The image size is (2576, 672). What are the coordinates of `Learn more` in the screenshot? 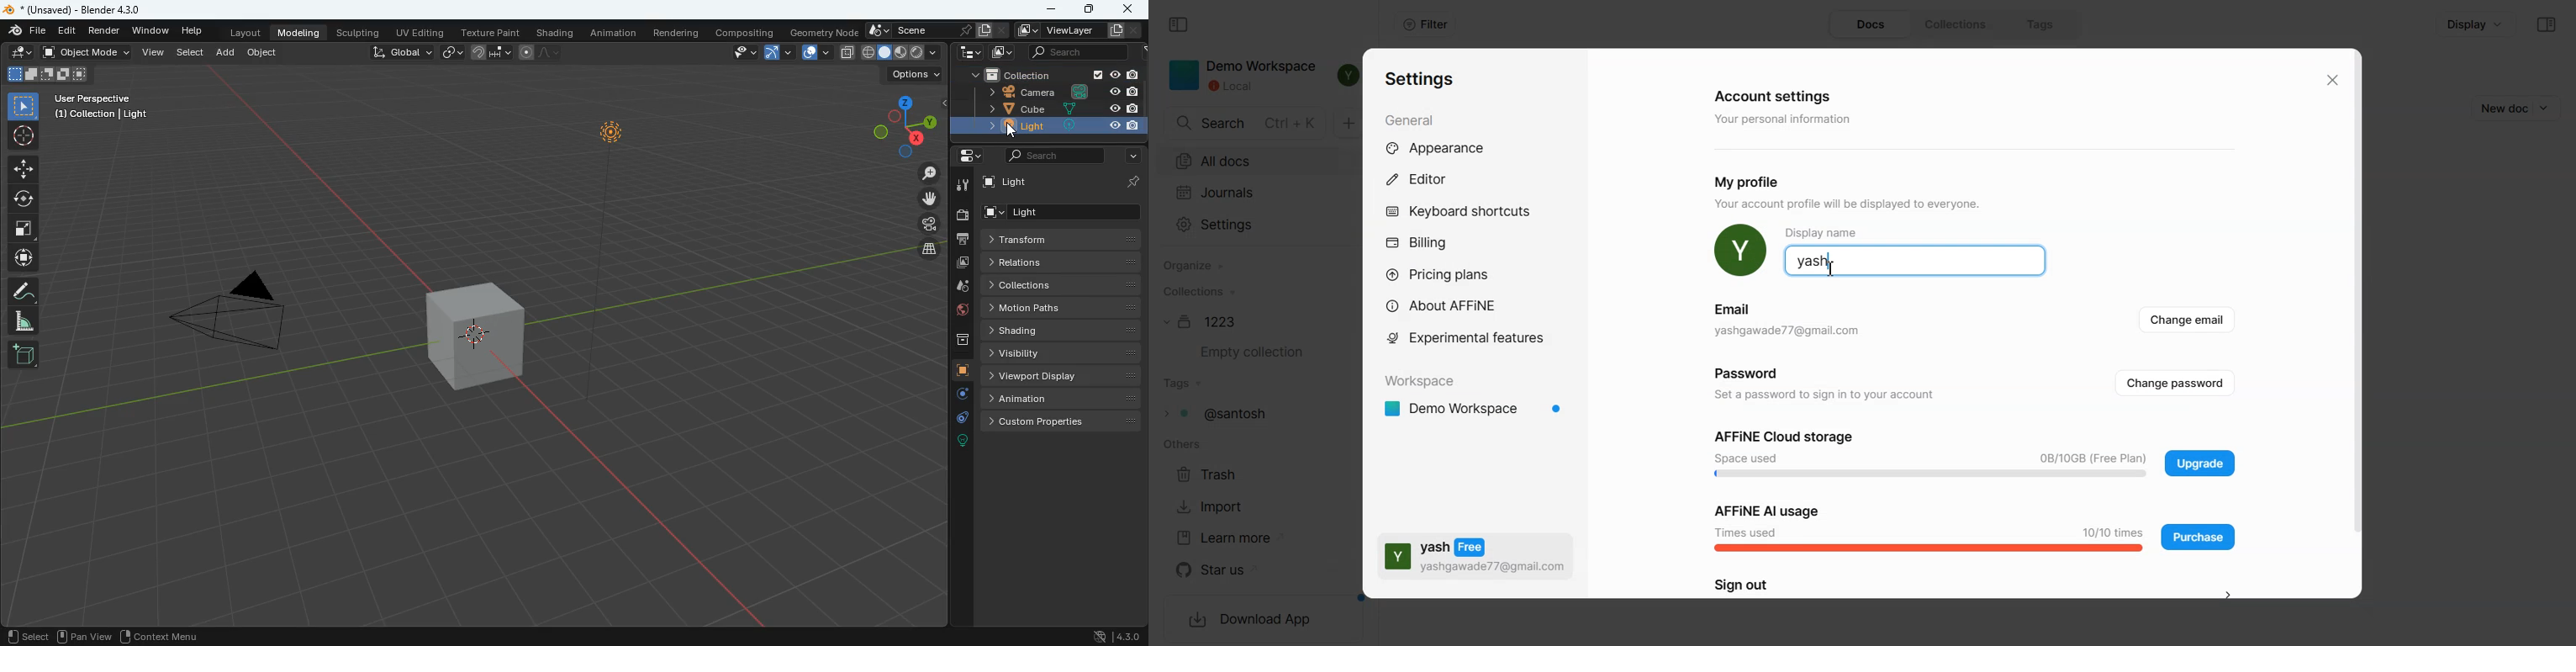 It's located at (1230, 538).